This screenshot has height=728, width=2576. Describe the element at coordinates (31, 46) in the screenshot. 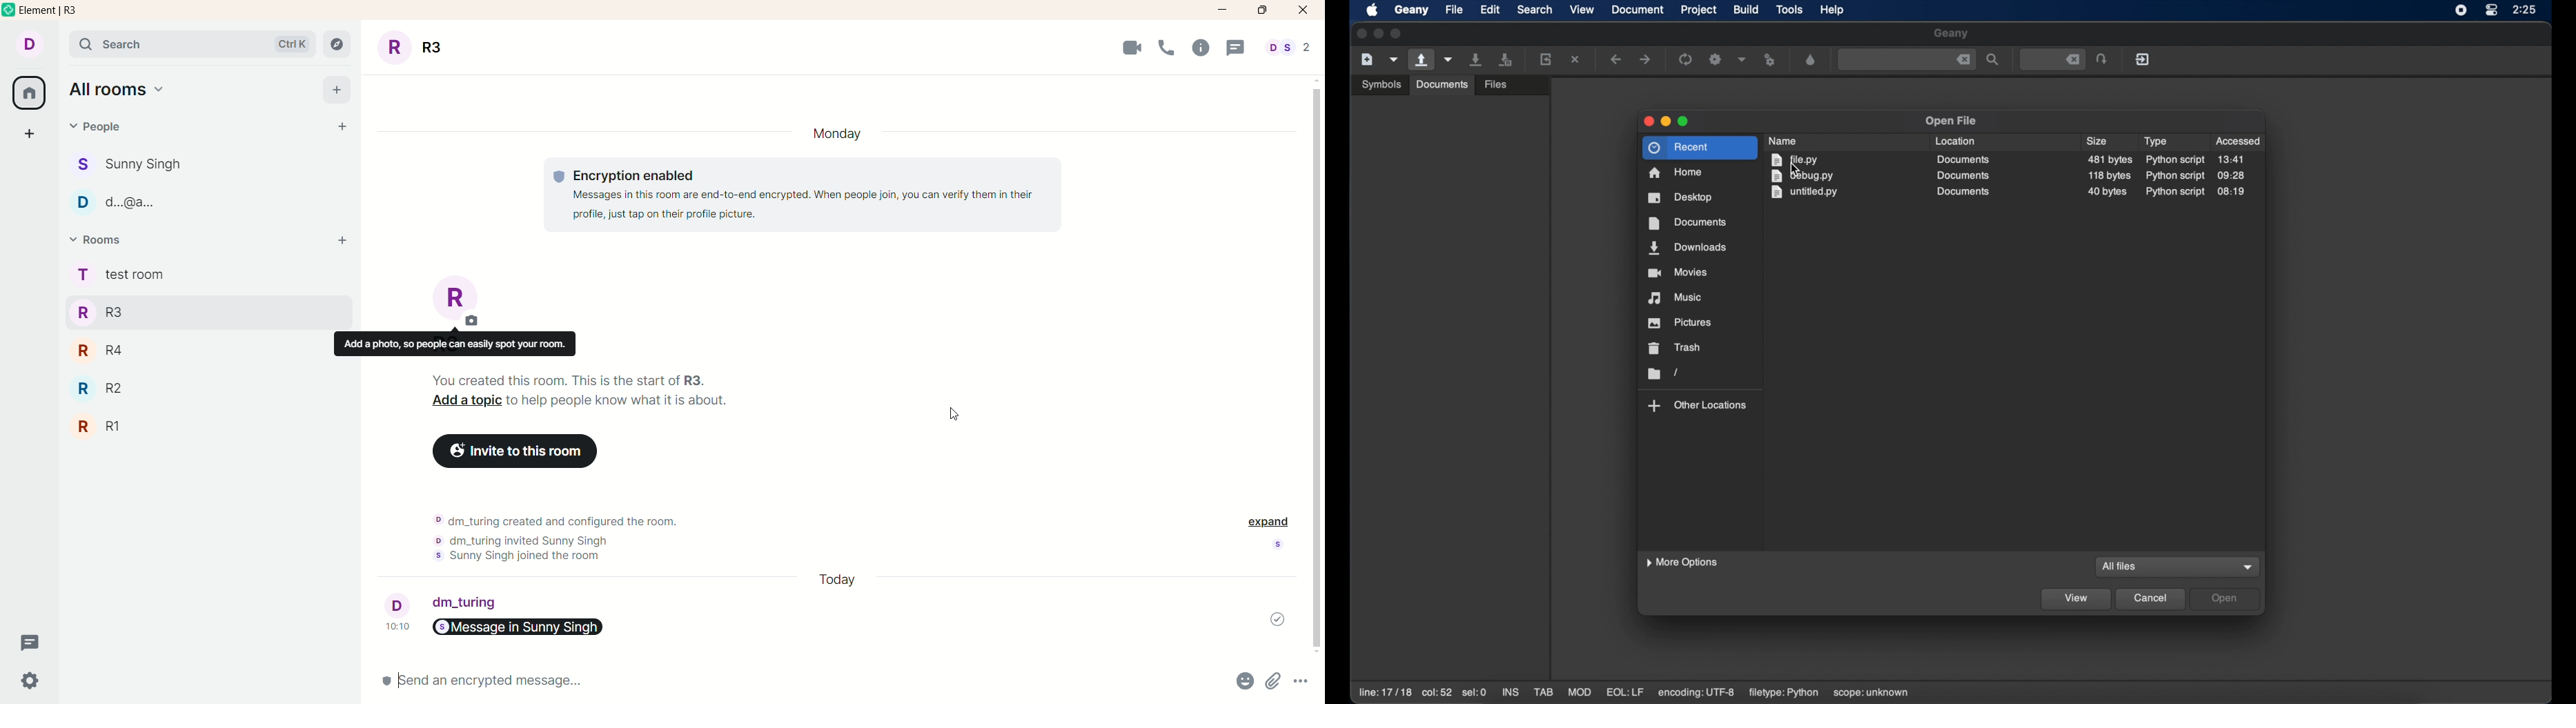

I see `account` at that location.